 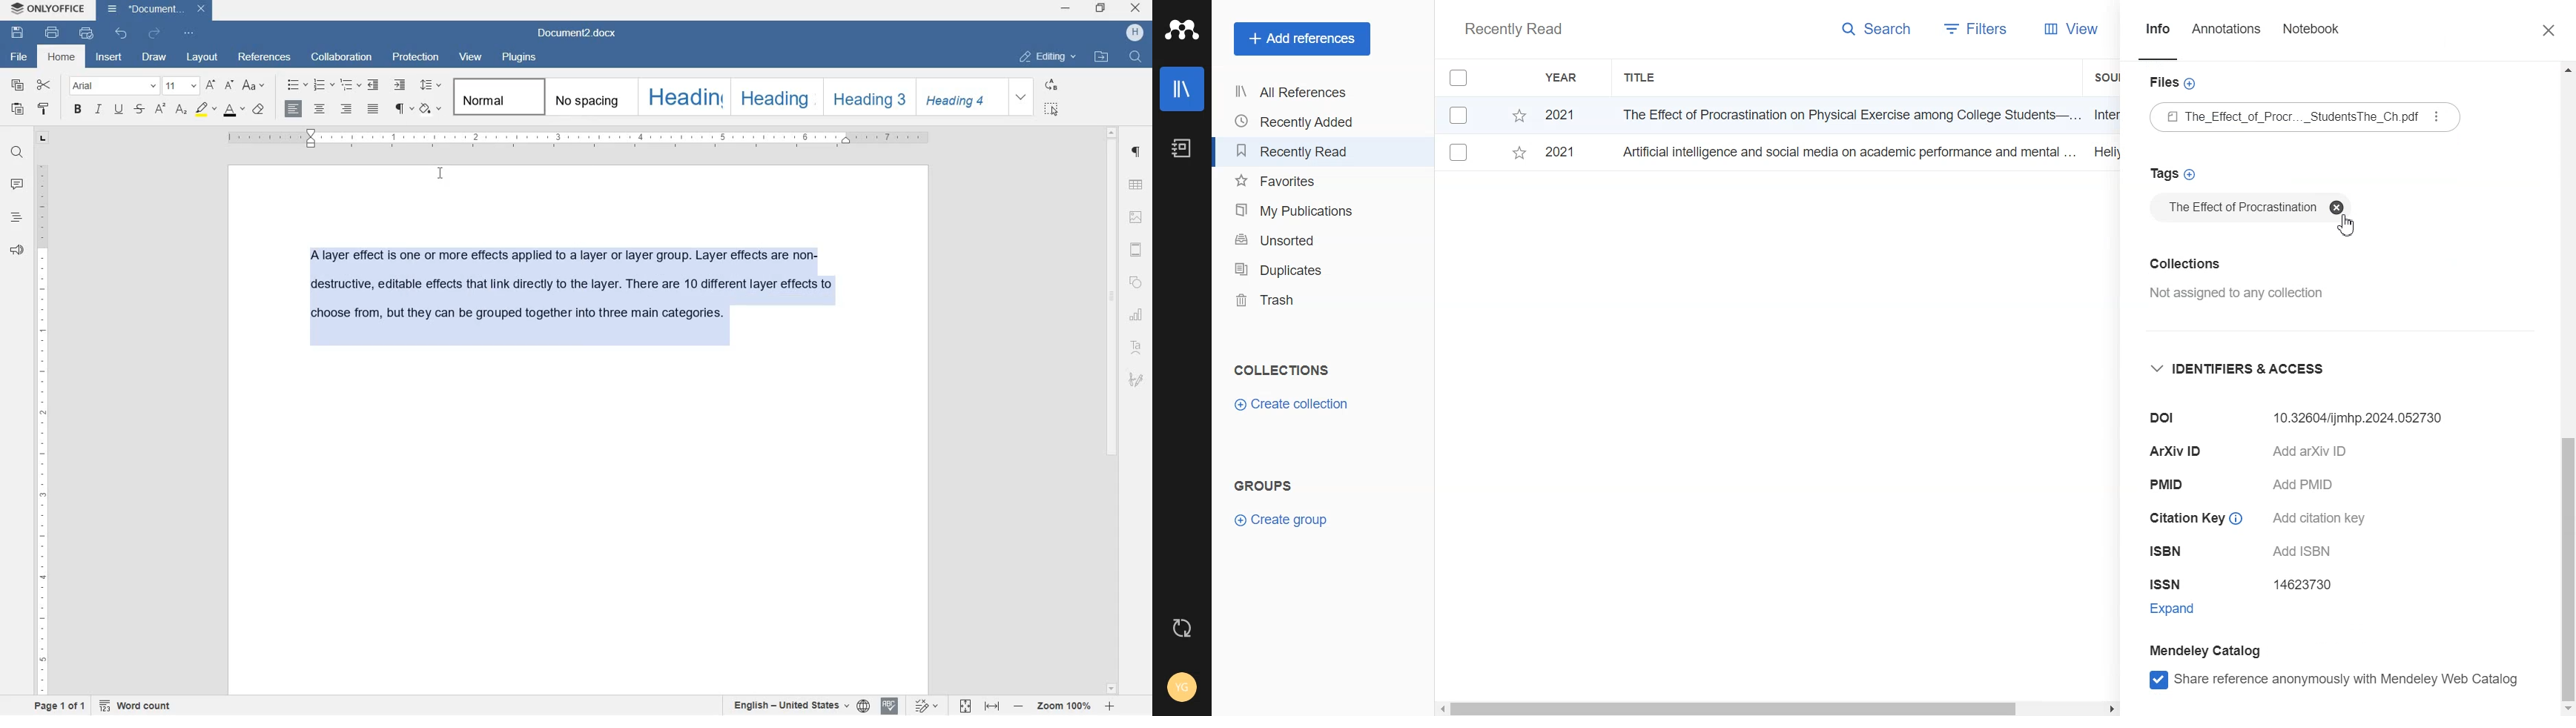 What do you see at coordinates (44, 110) in the screenshot?
I see `copy style` at bounding box center [44, 110].